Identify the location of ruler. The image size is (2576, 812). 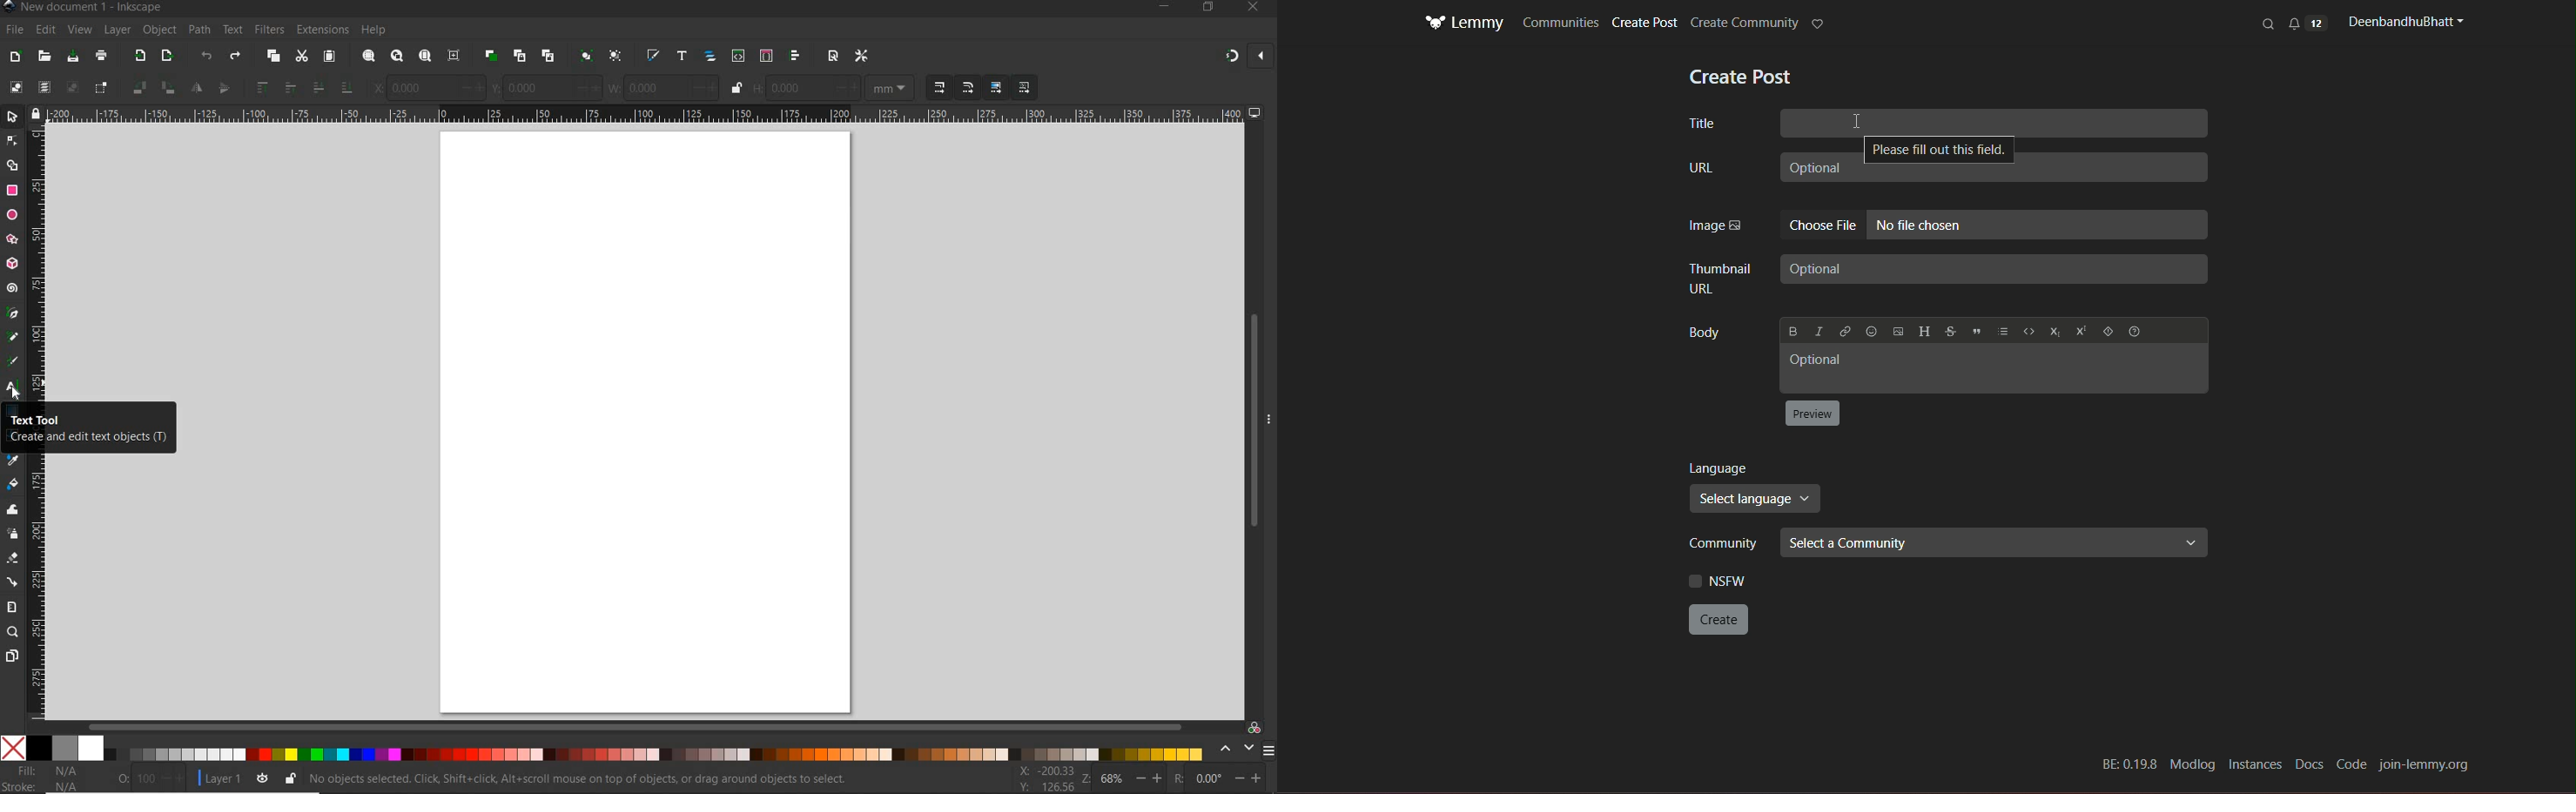
(645, 113).